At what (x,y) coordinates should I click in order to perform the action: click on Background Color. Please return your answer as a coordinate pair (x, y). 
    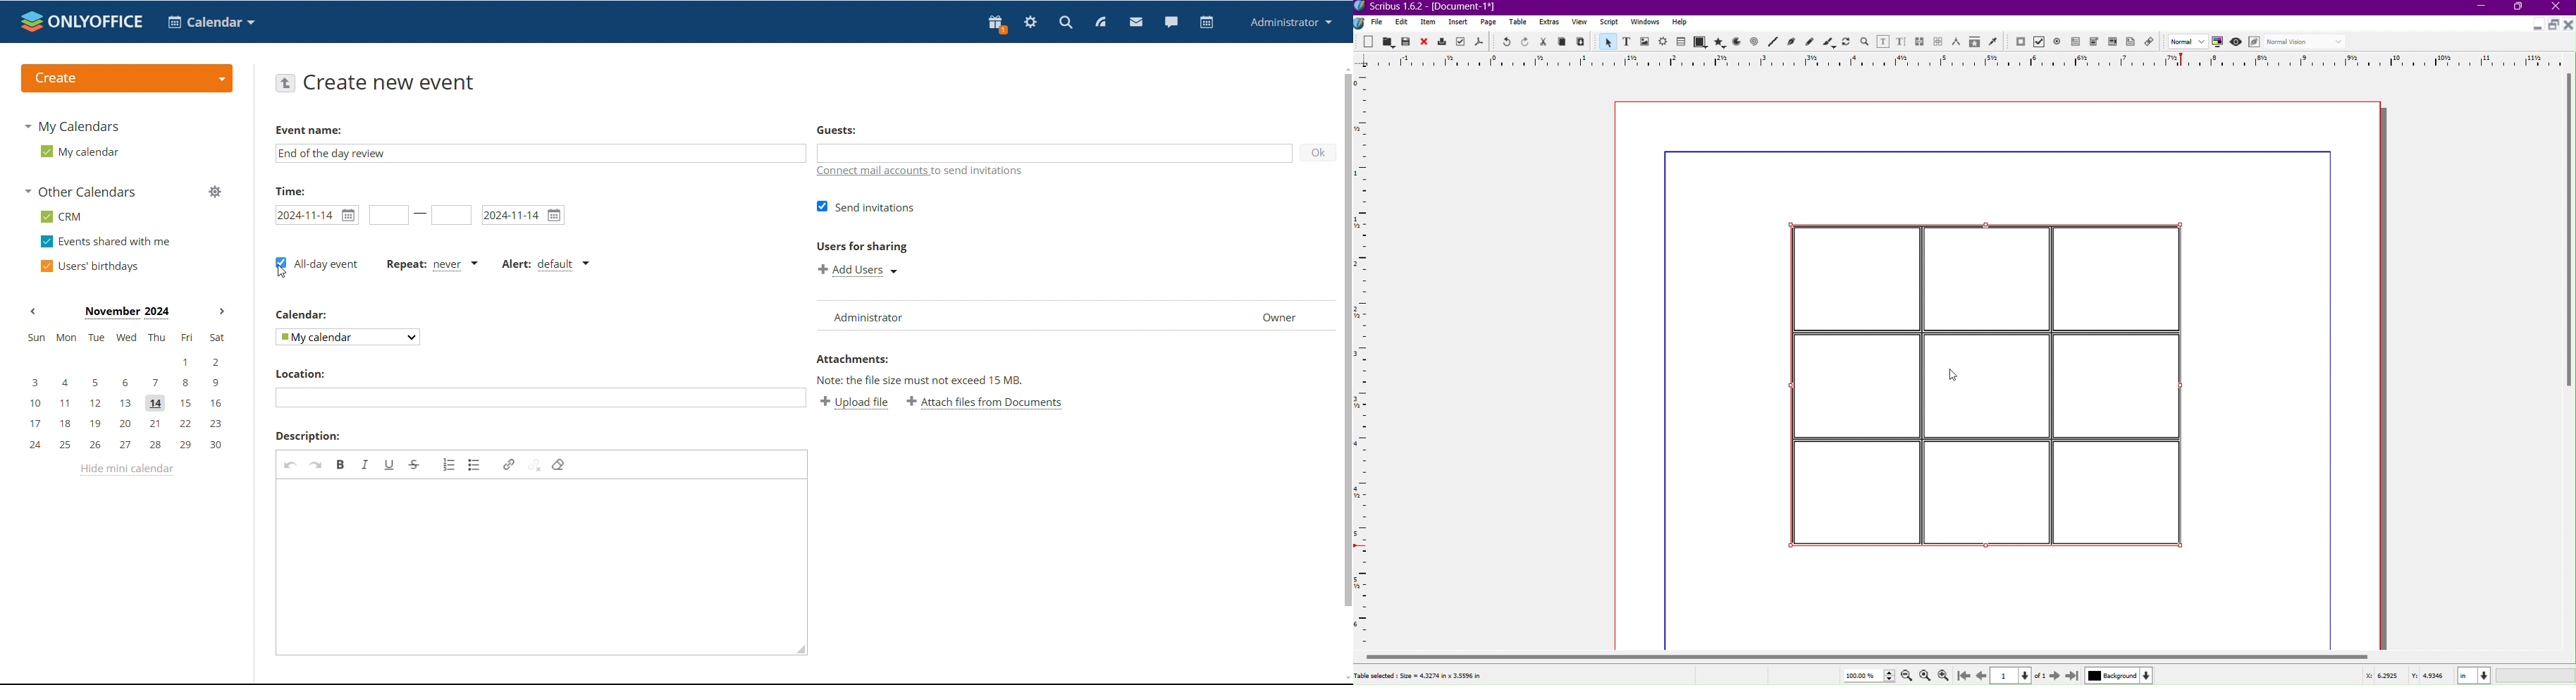
    Looking at the image, I should click on (2117, 675).